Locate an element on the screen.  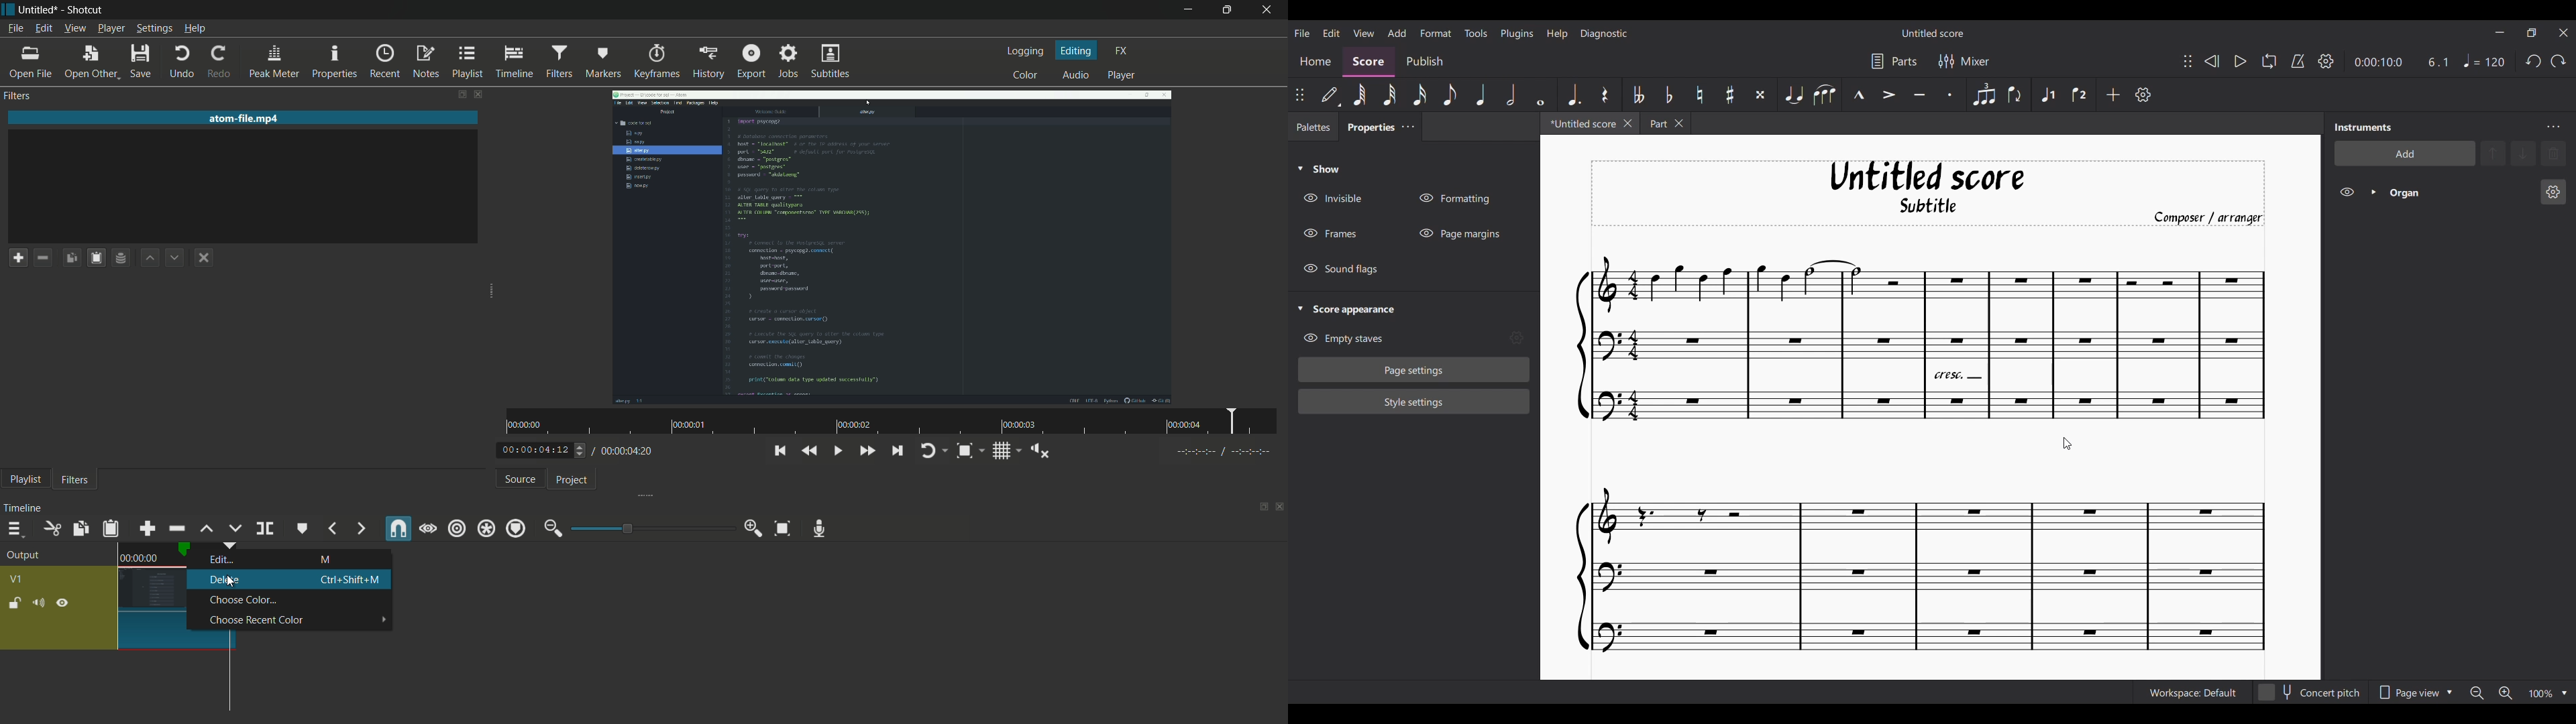
Close interface is located at coordinates (2563, 33).